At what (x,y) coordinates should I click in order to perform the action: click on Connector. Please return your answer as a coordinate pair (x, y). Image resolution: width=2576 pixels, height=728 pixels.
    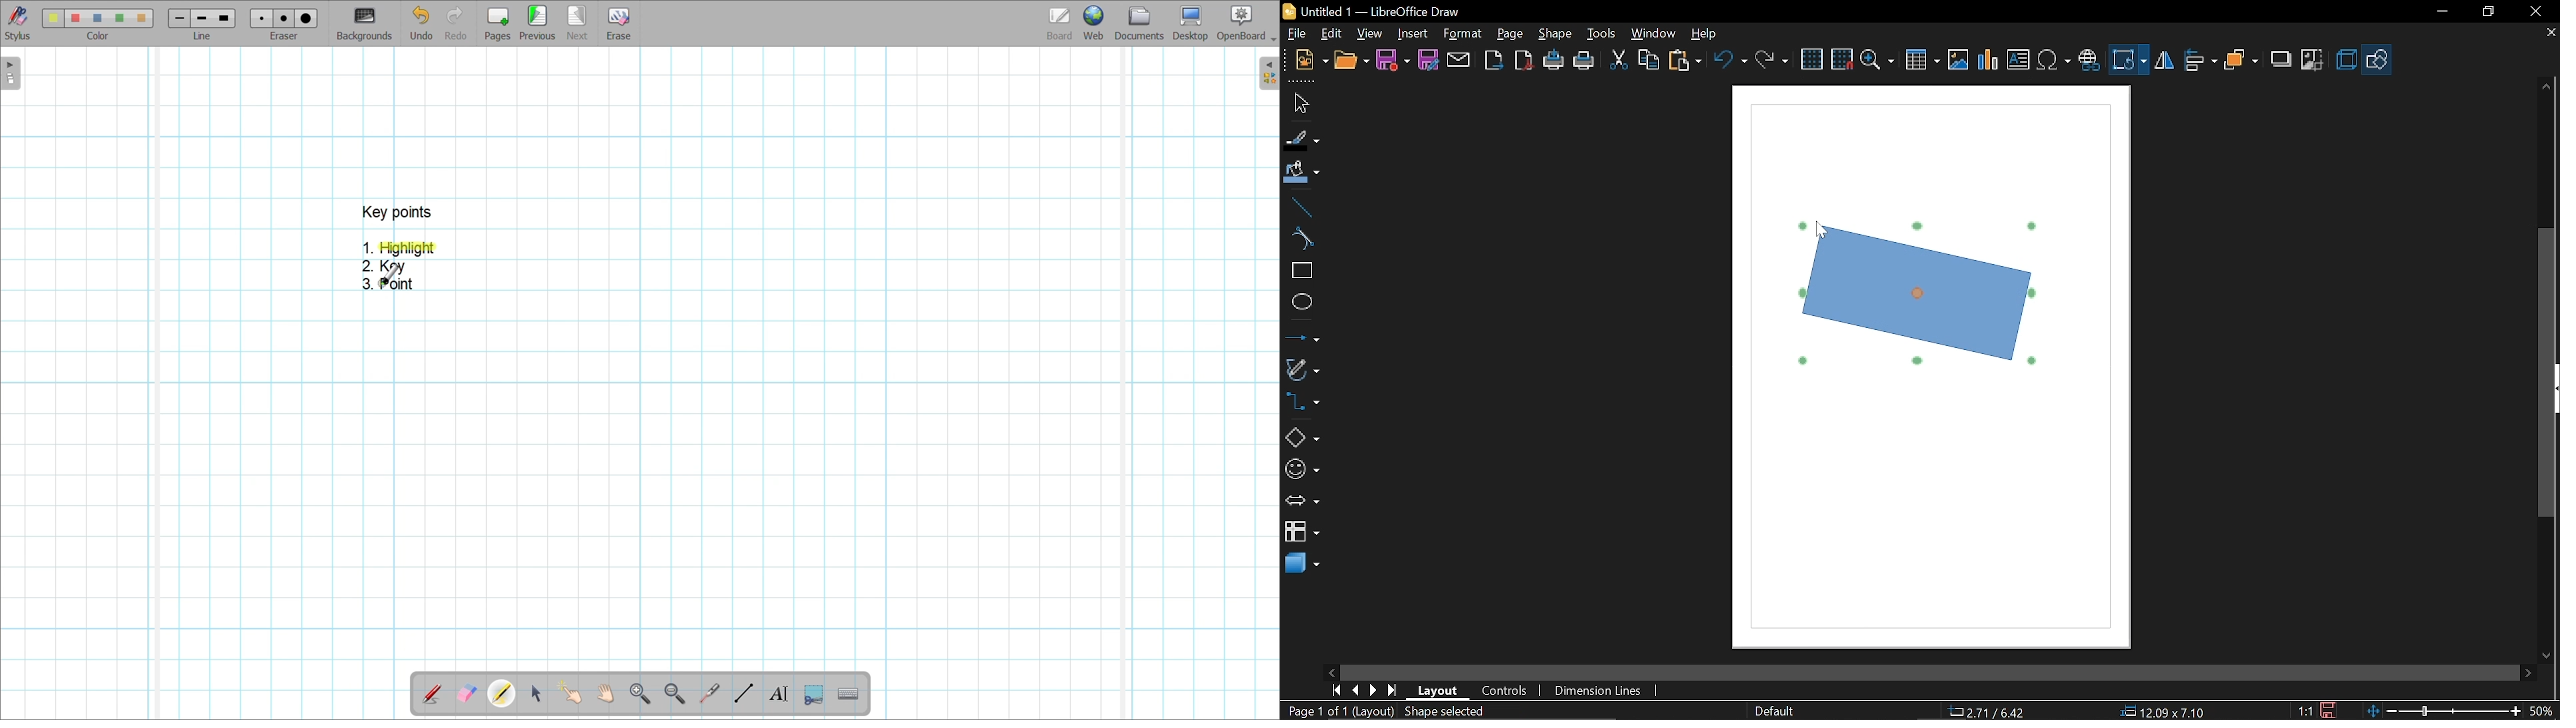
    Looking at the image, I should click on (1302, 404).